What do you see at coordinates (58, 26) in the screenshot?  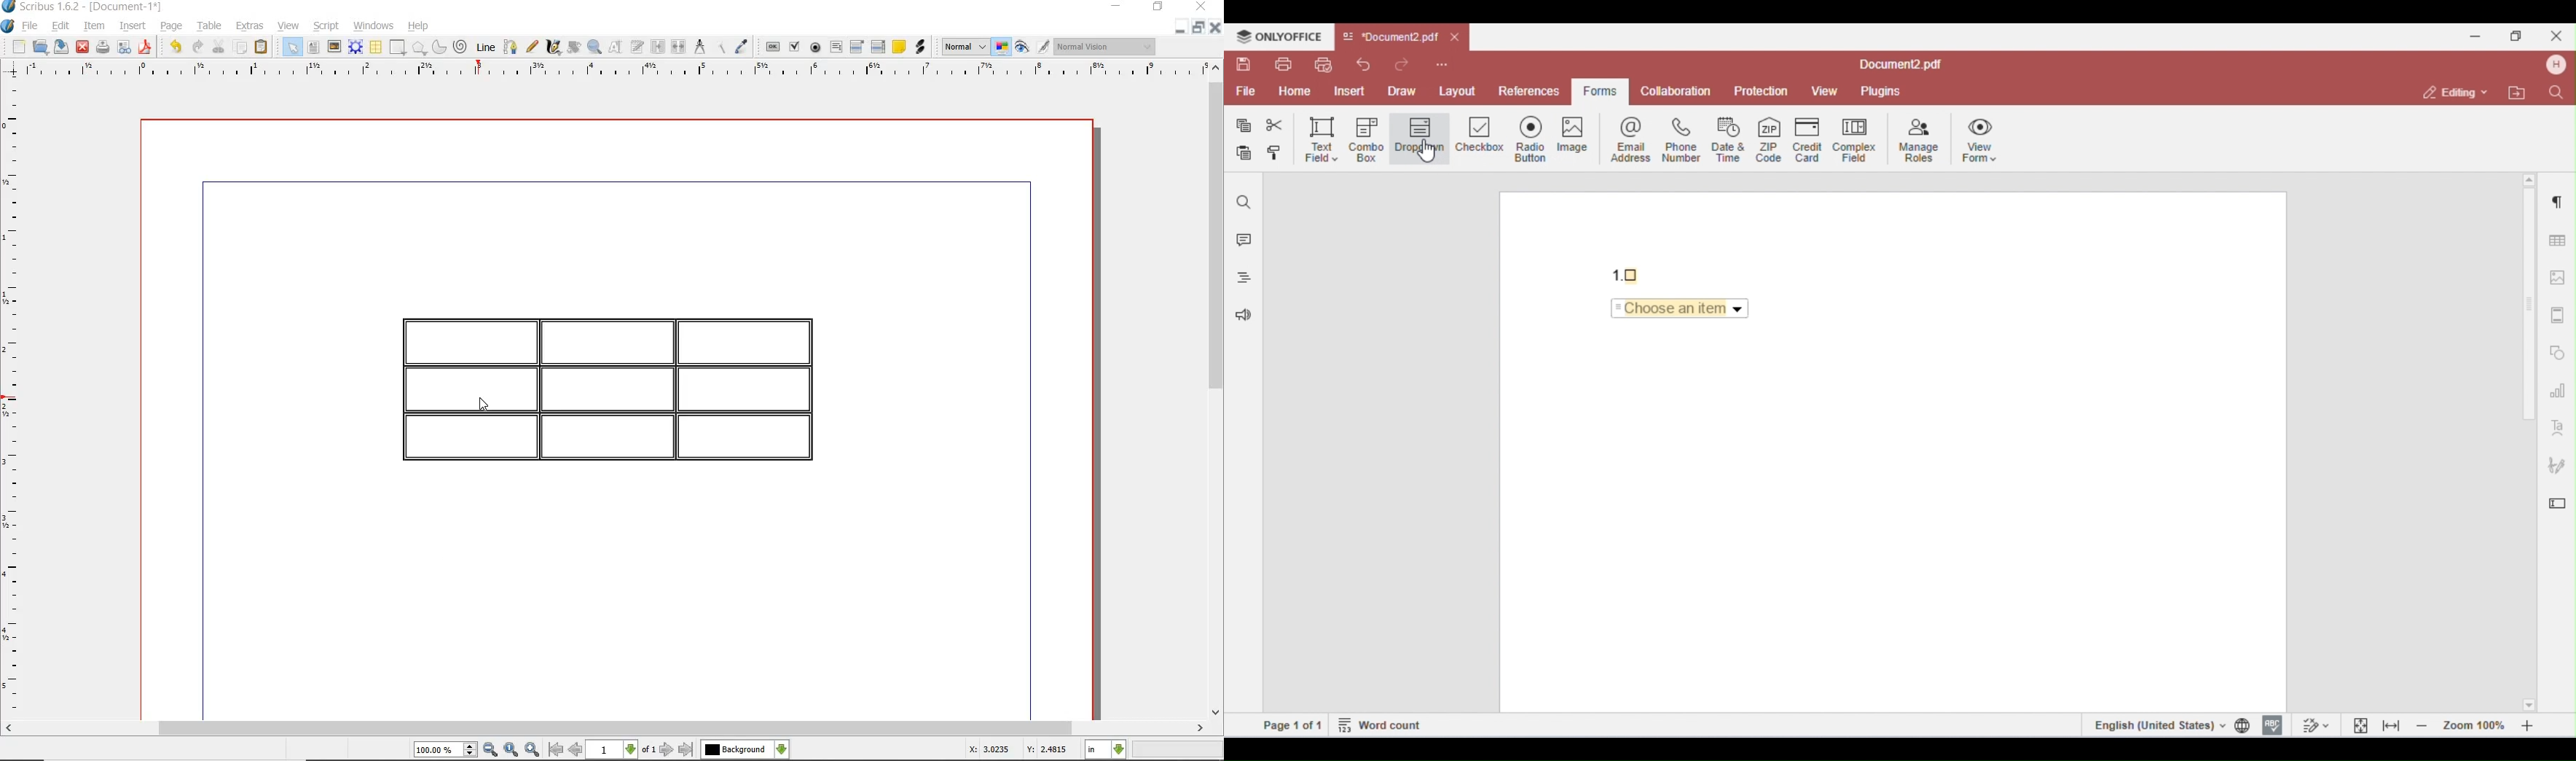 I see `edit` at bounding box center [58, 26].